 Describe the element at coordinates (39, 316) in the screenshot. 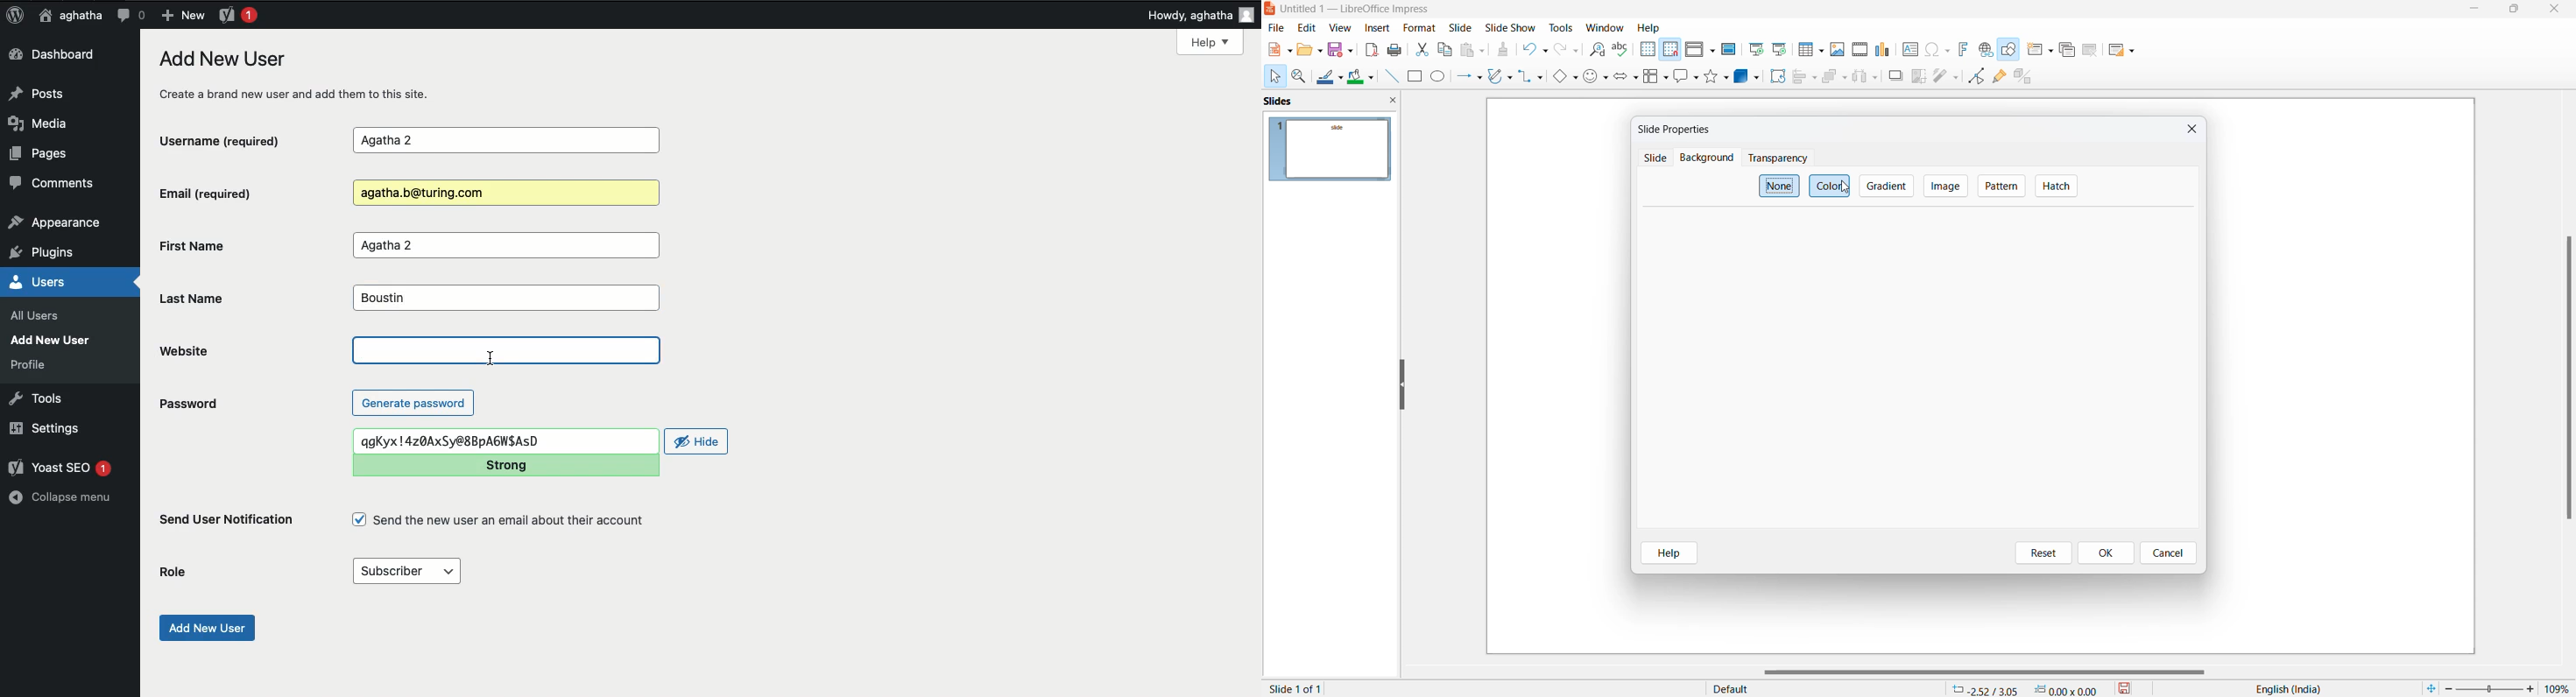

I see `all users` at that location.